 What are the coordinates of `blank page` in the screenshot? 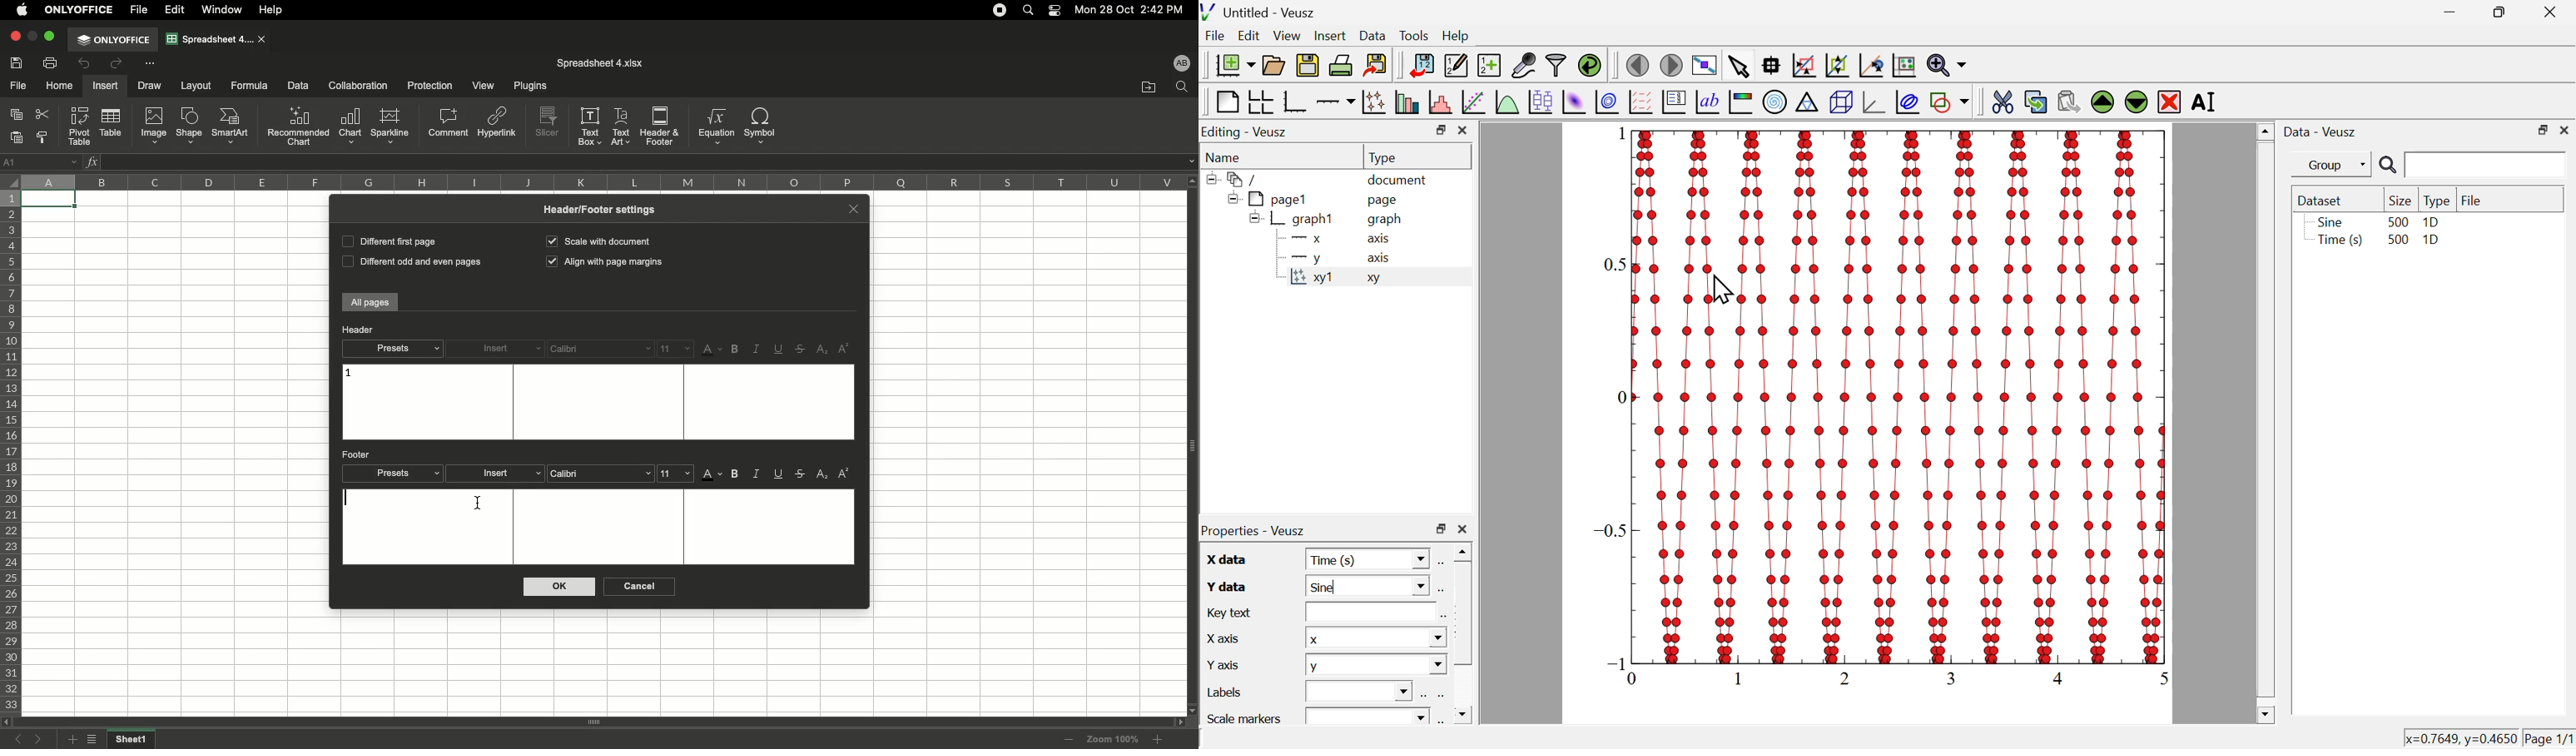 It's located at (1226, 102).